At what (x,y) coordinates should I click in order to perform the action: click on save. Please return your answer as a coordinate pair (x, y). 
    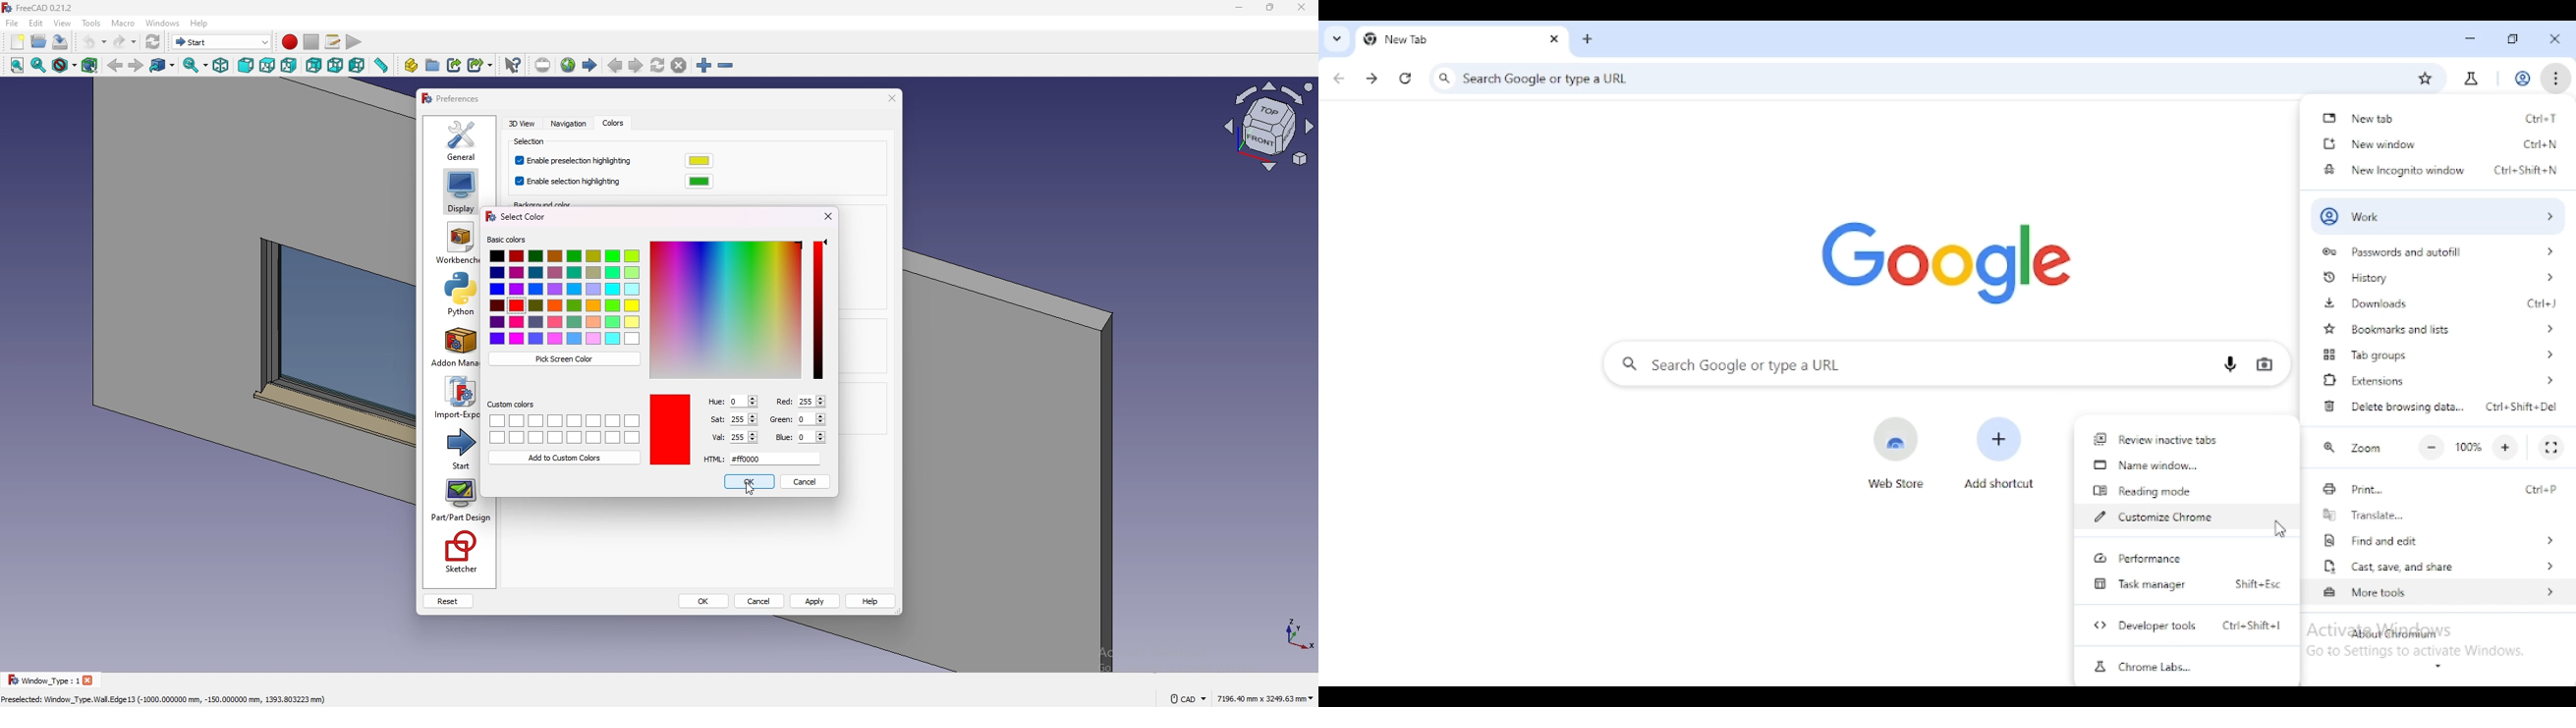
    Looking at the image, I should click on (60, 41).